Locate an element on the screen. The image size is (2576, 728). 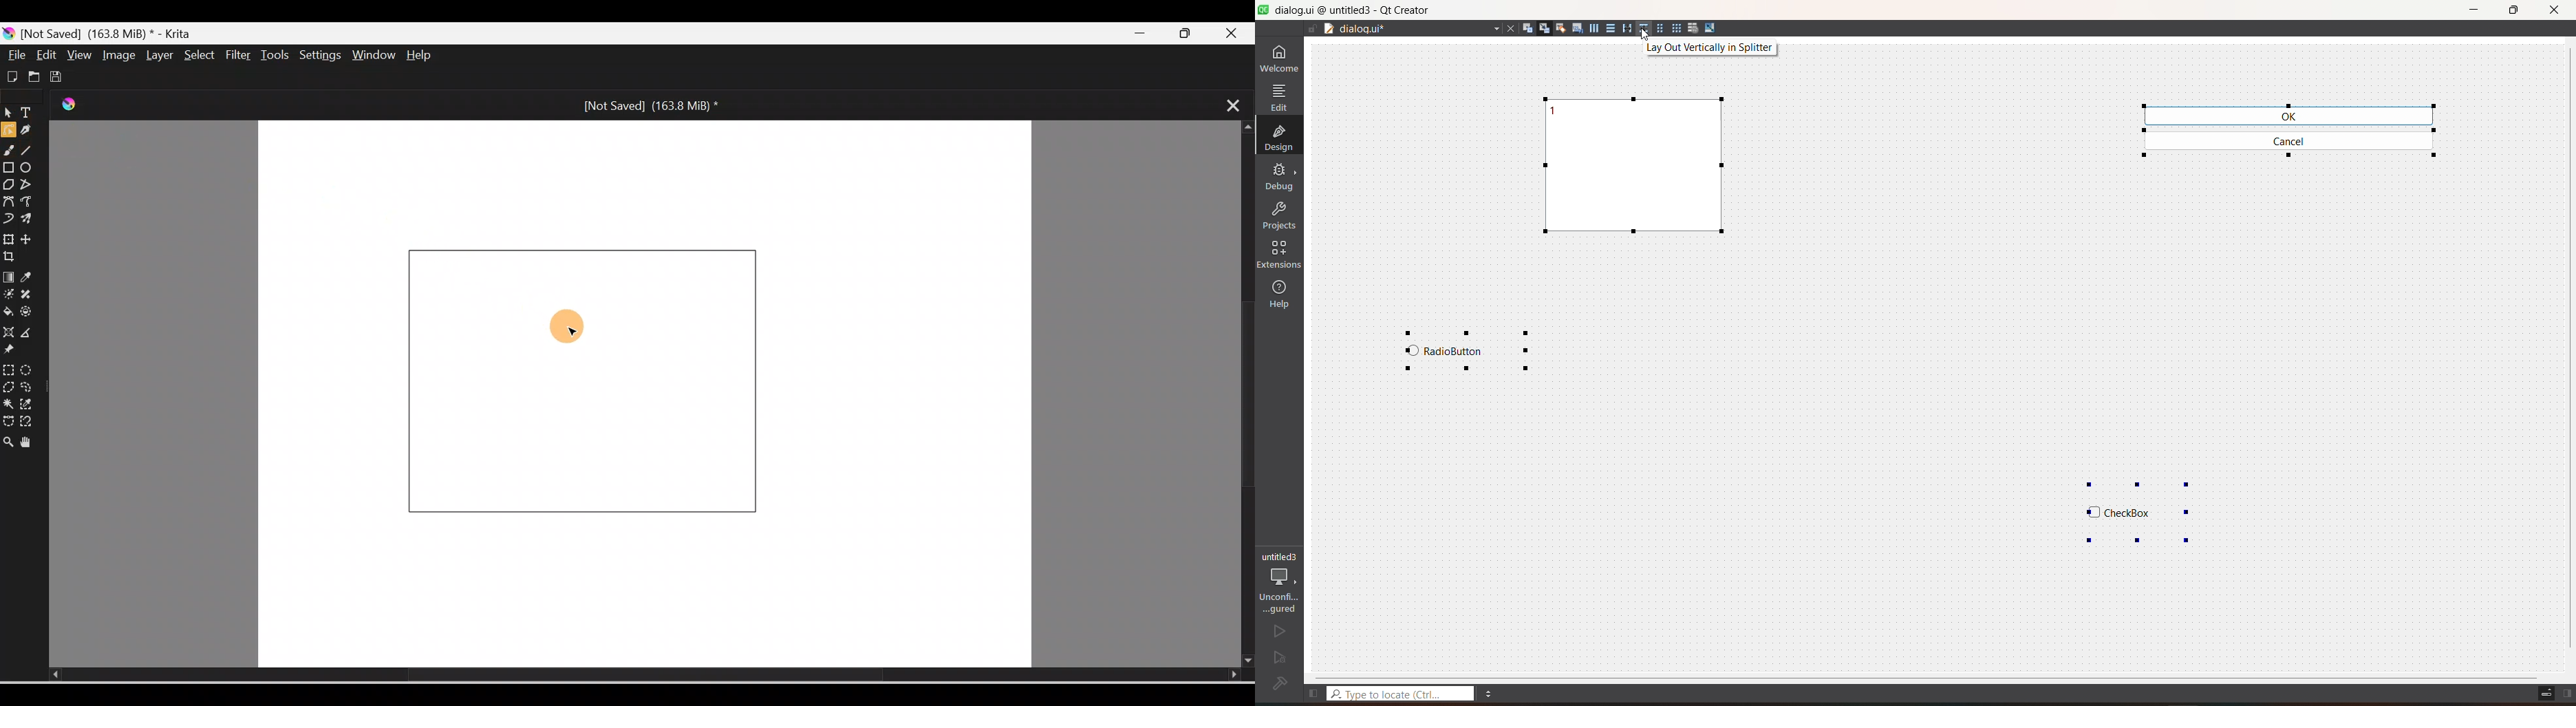
document split is located at coordinates (1328, 29).